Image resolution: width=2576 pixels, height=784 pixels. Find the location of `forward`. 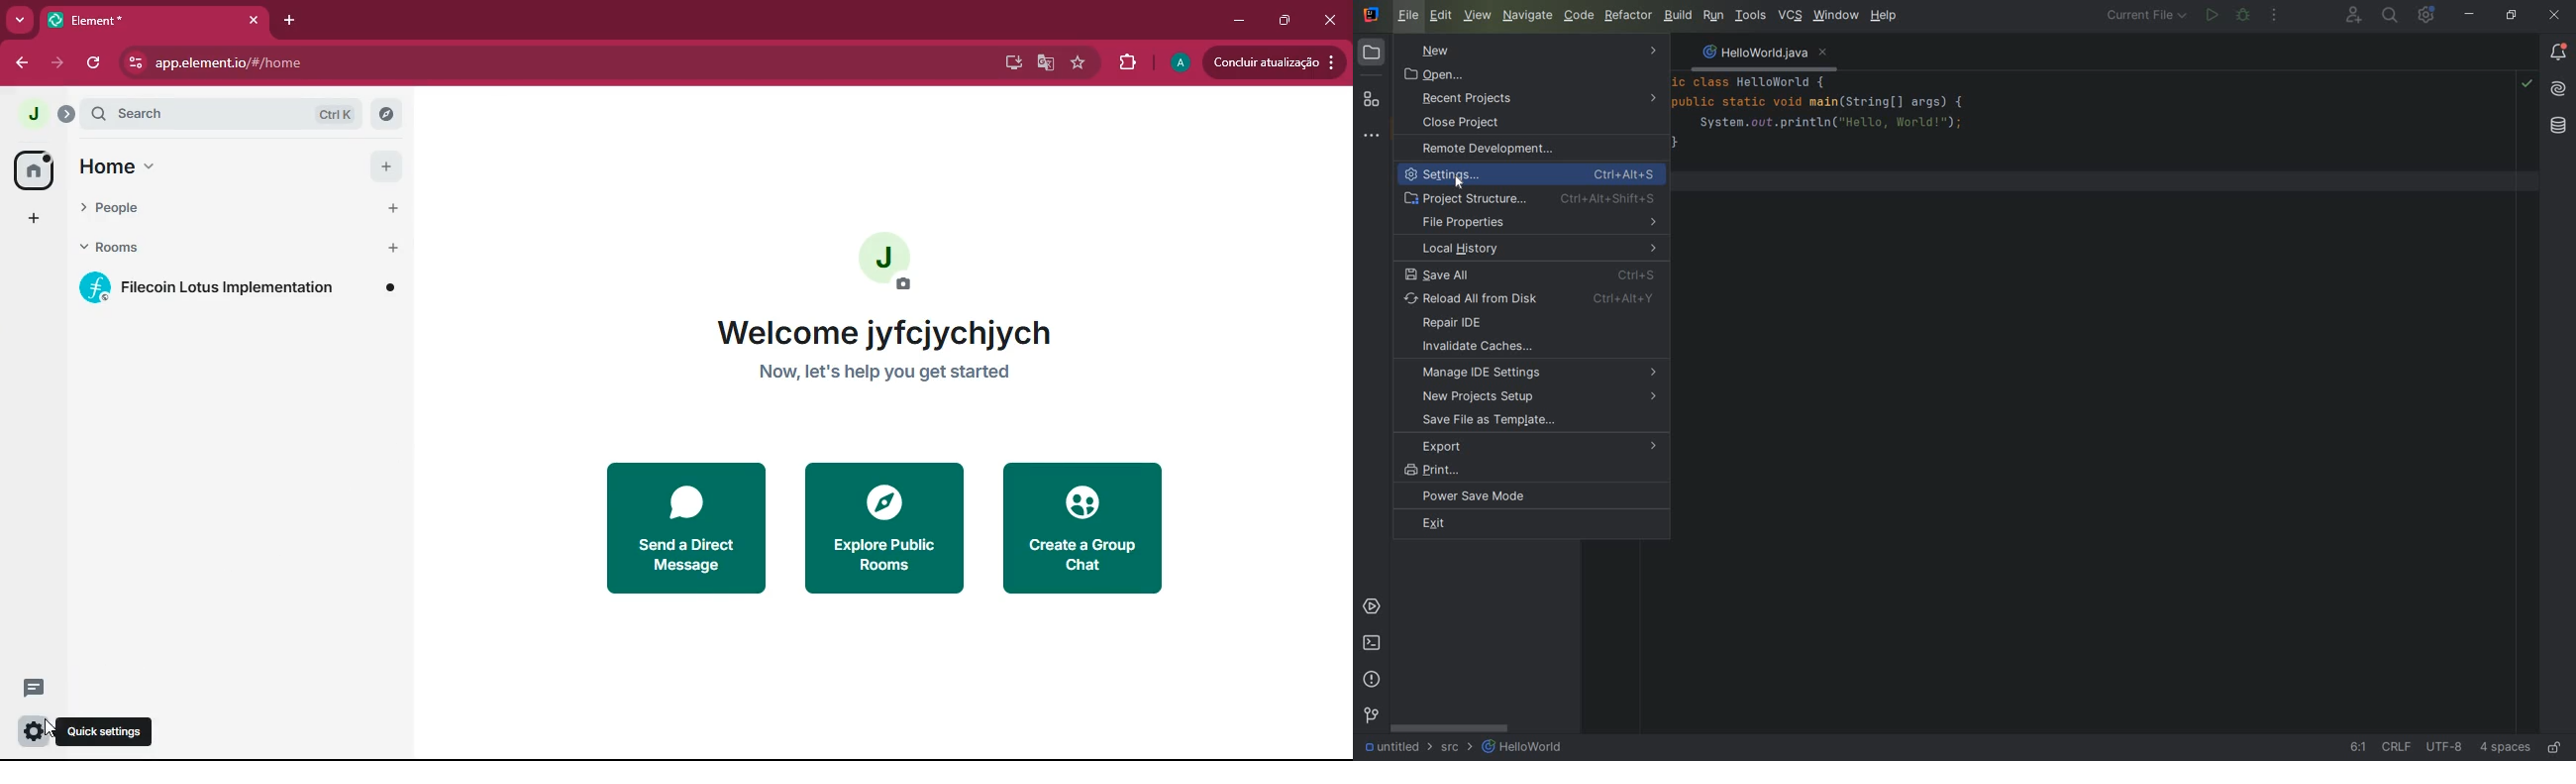

forward is located at coordinates (59, 64).